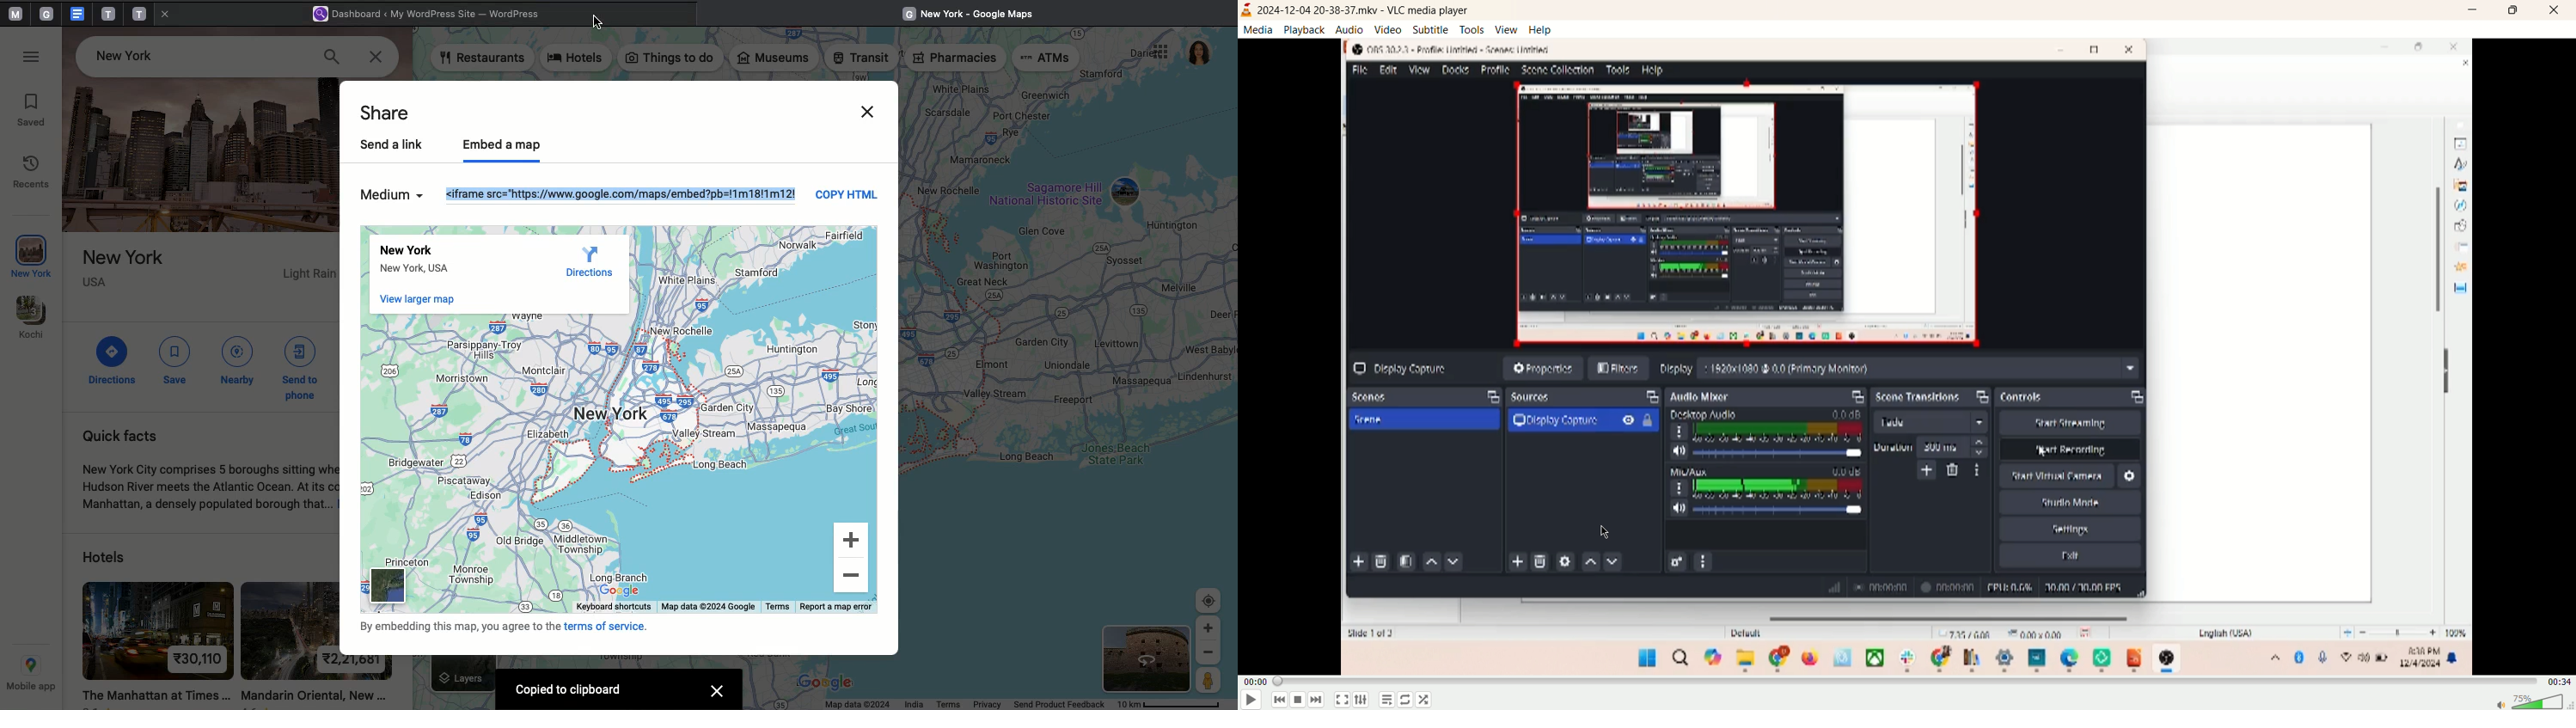  Describe the element at coordinates (30, 675) in the screenshot. I see `Mobile app` at that location.